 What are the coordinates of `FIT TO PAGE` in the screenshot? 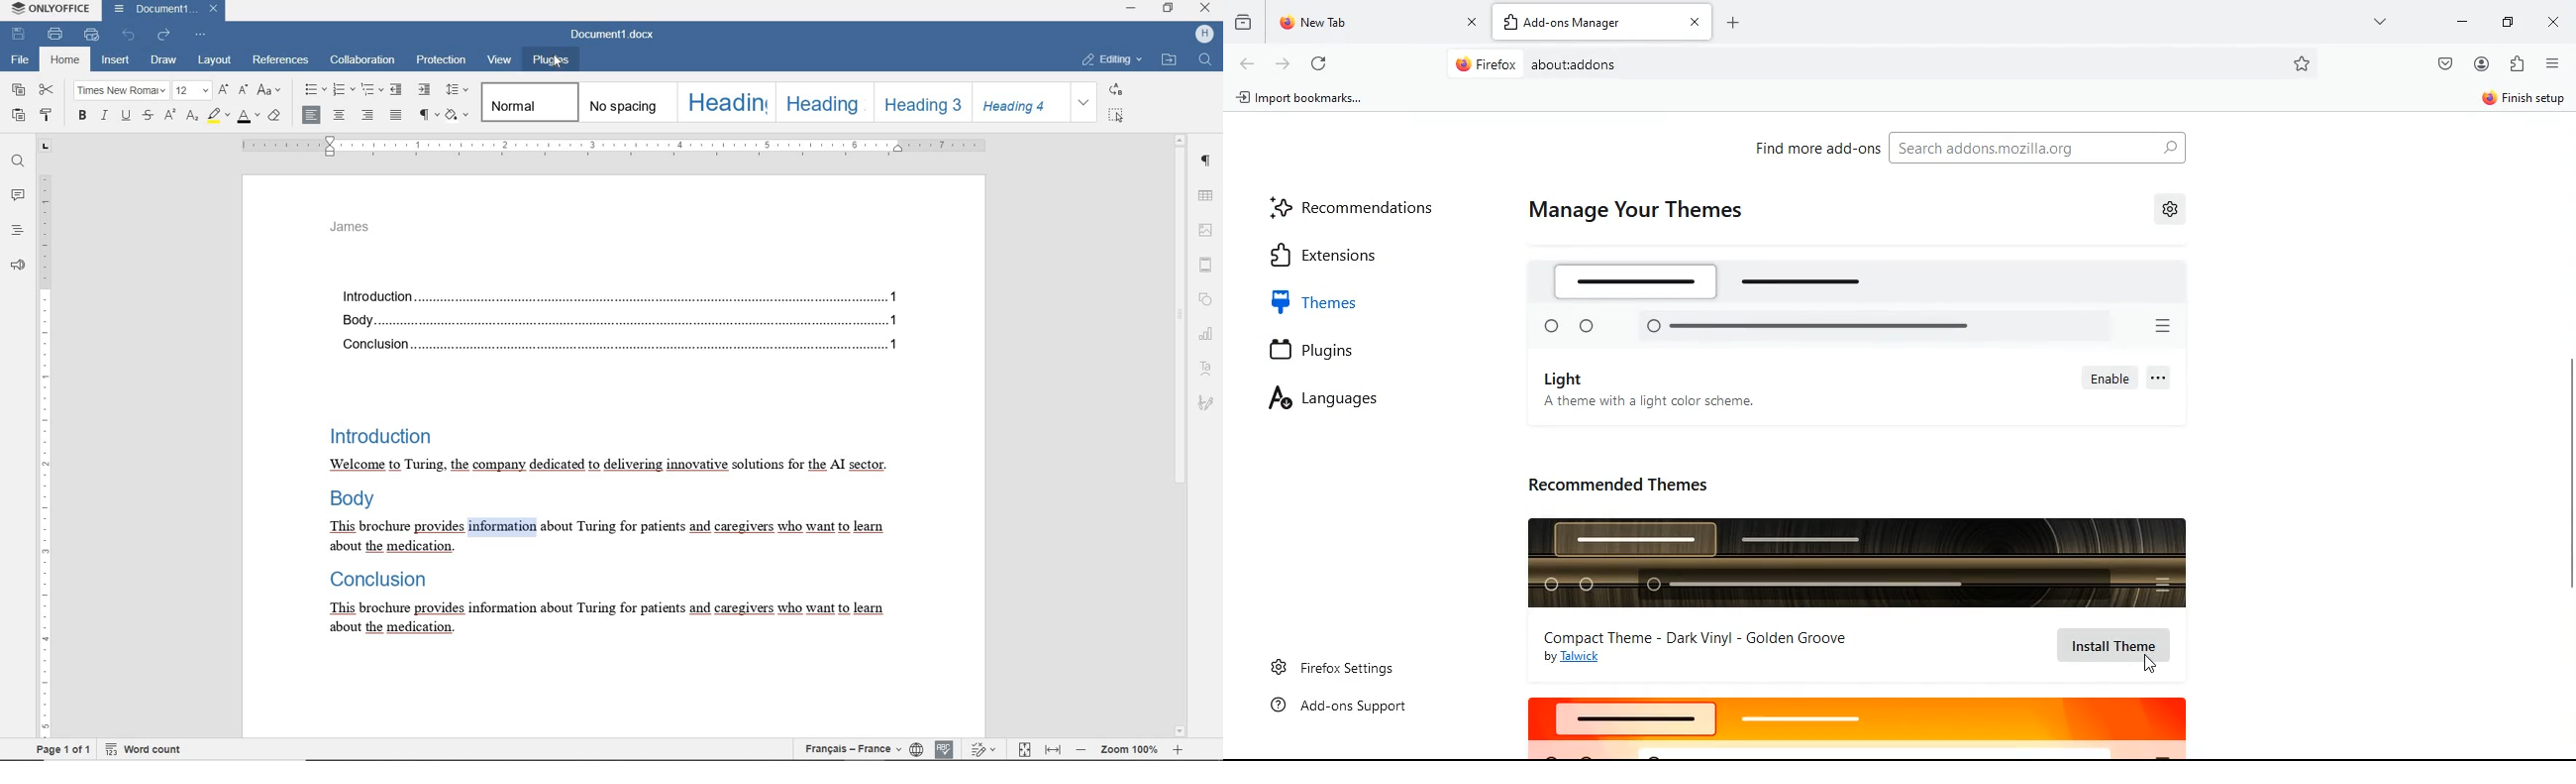 It's located at (1027, 749).